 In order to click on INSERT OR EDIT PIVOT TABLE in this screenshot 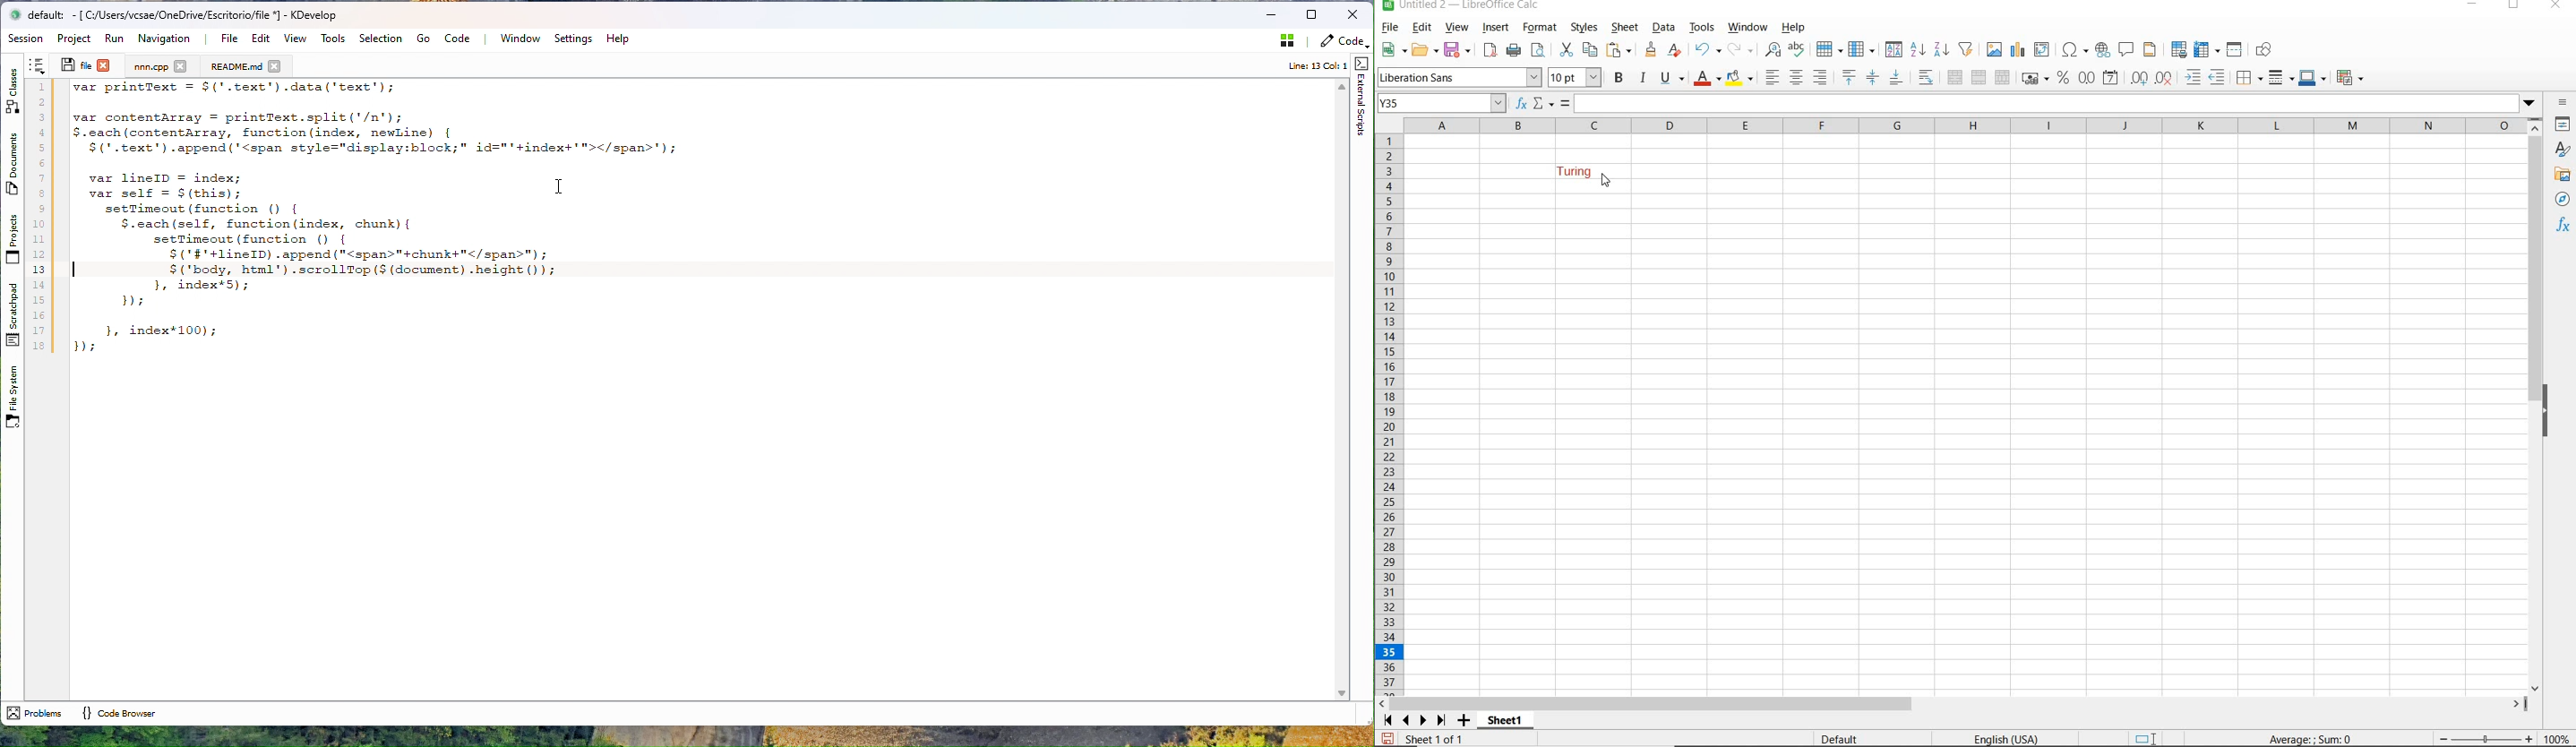, I will do `click(2042, 49)`.